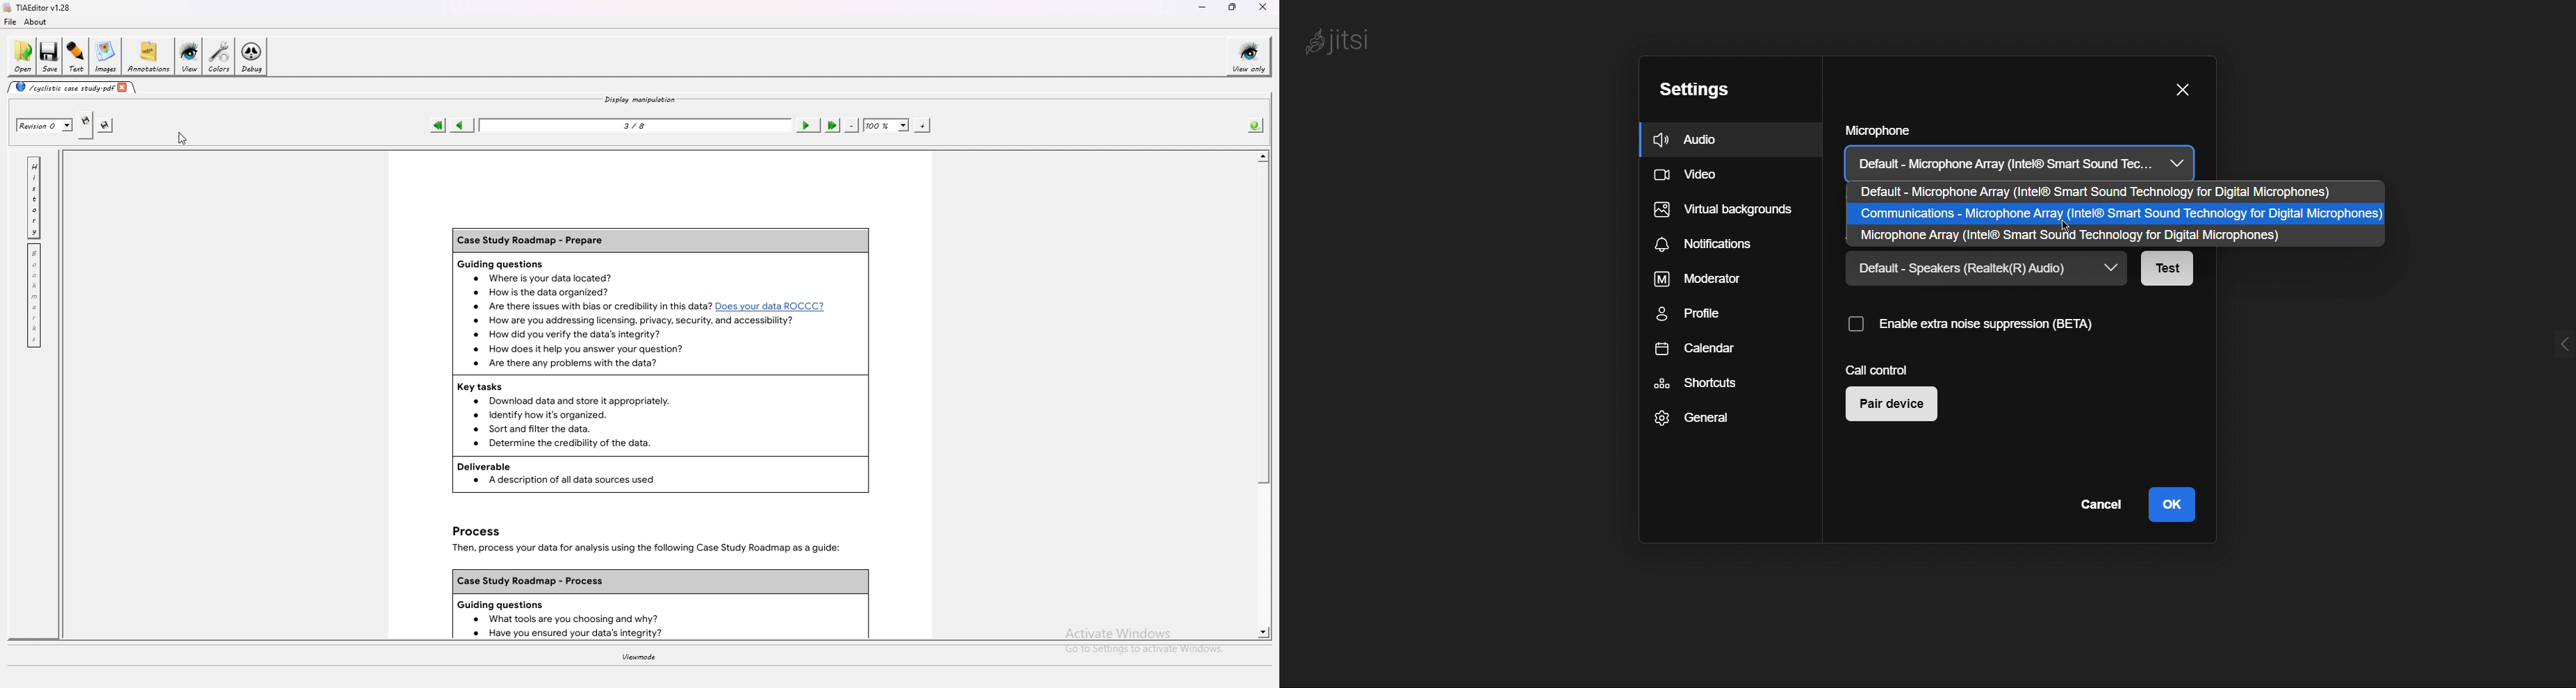 Image resolution: width=2576 pixels, height=700 pixels. What do you see at coordinates (2180, 88) in the screenshot?
I see `Close` at bounding box center [2180, 88].